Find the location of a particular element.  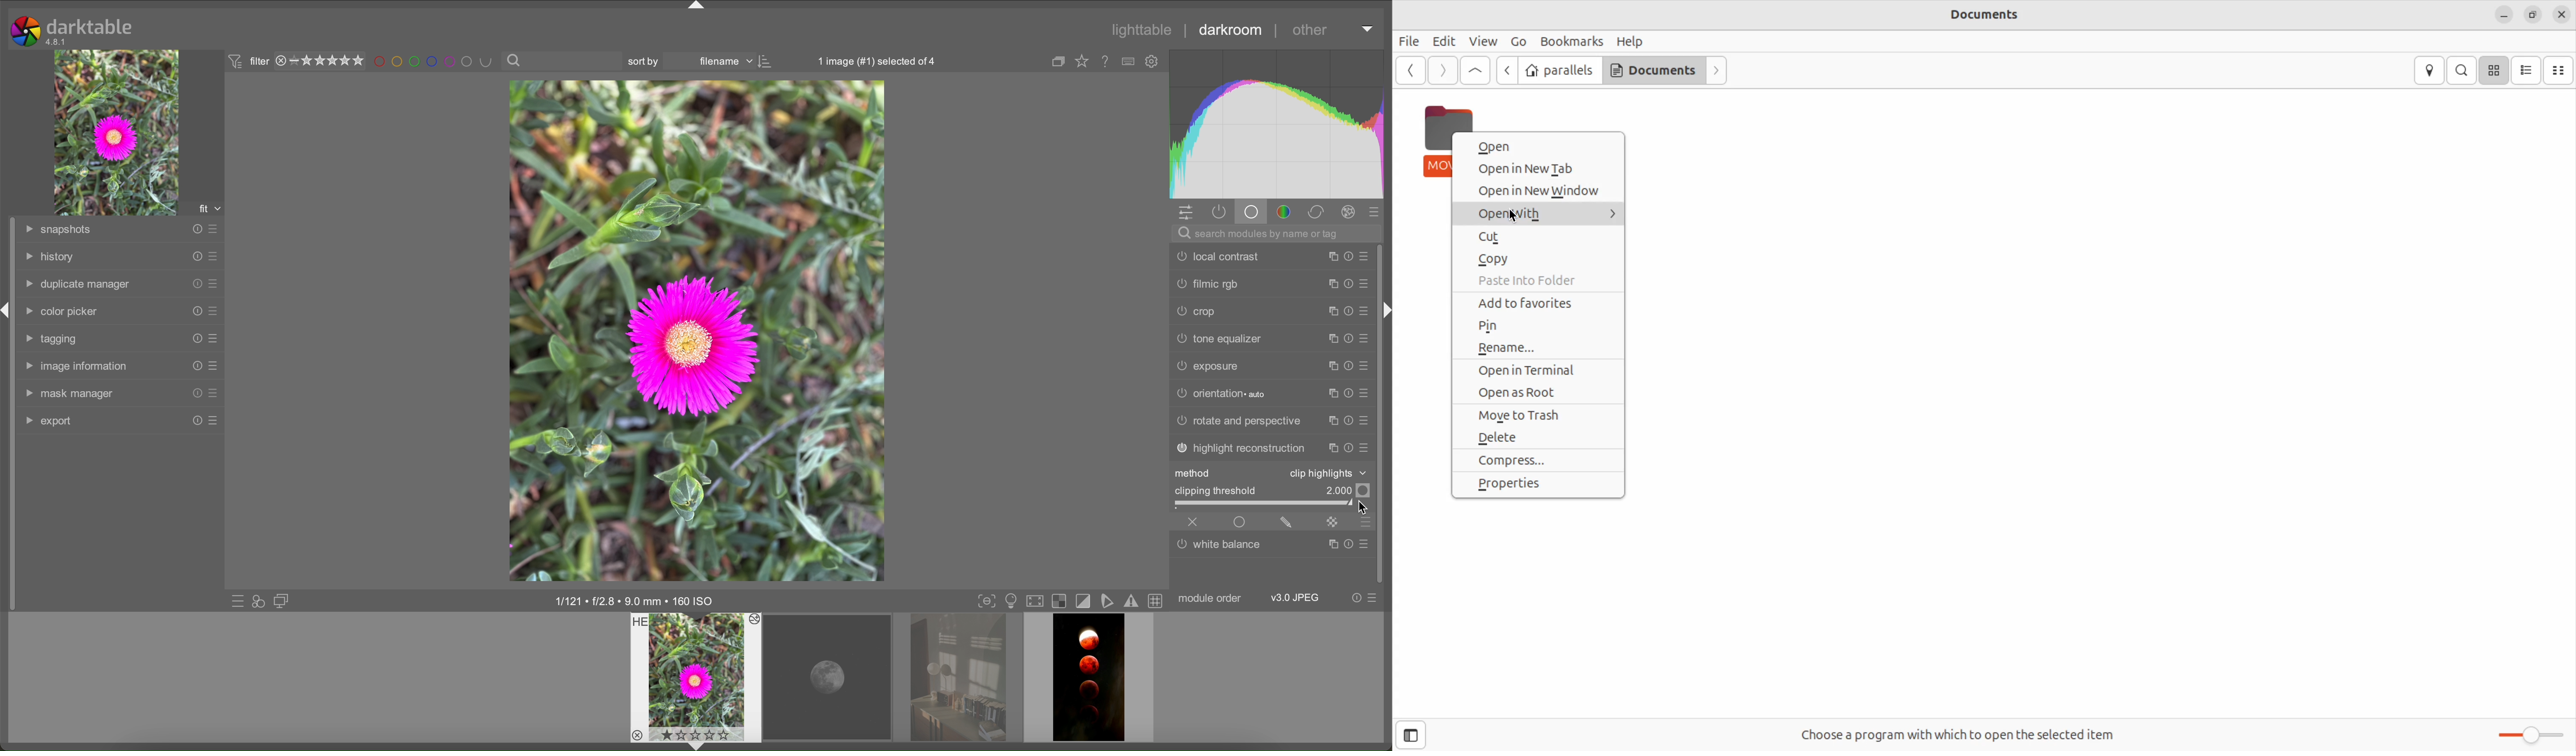

close is located at coordinates (1193, 523).